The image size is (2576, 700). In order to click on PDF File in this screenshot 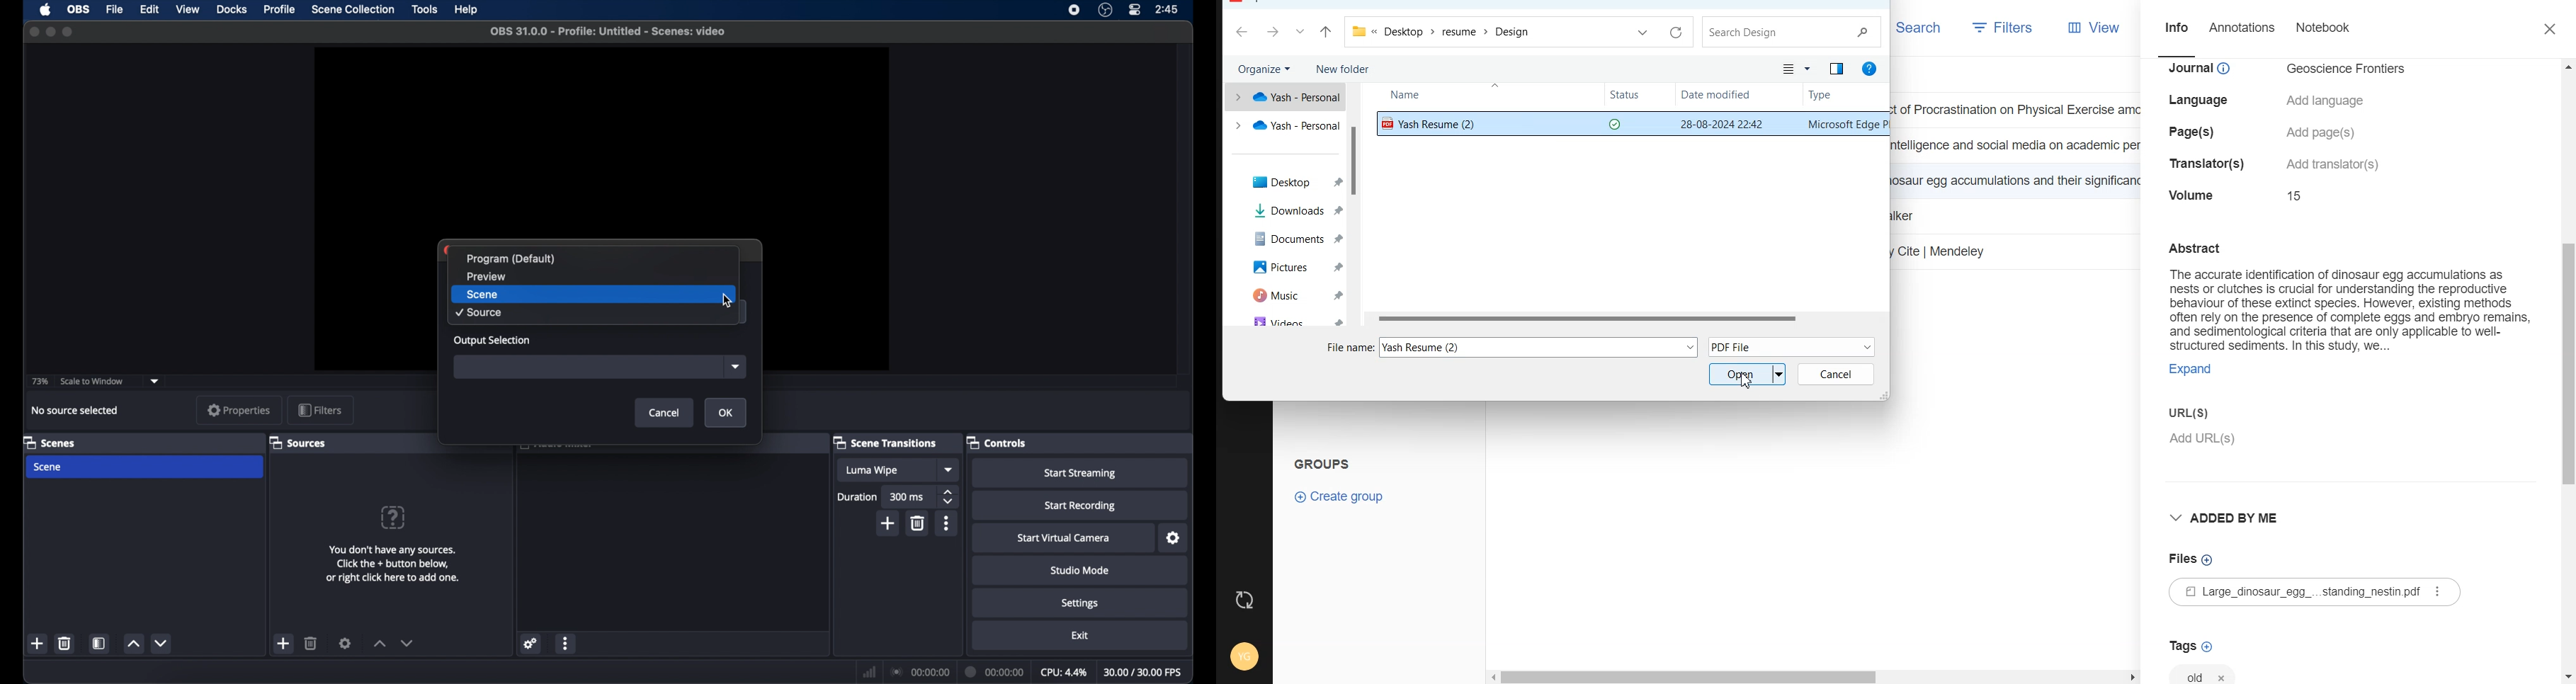, I will do `click(1792, 346)`.